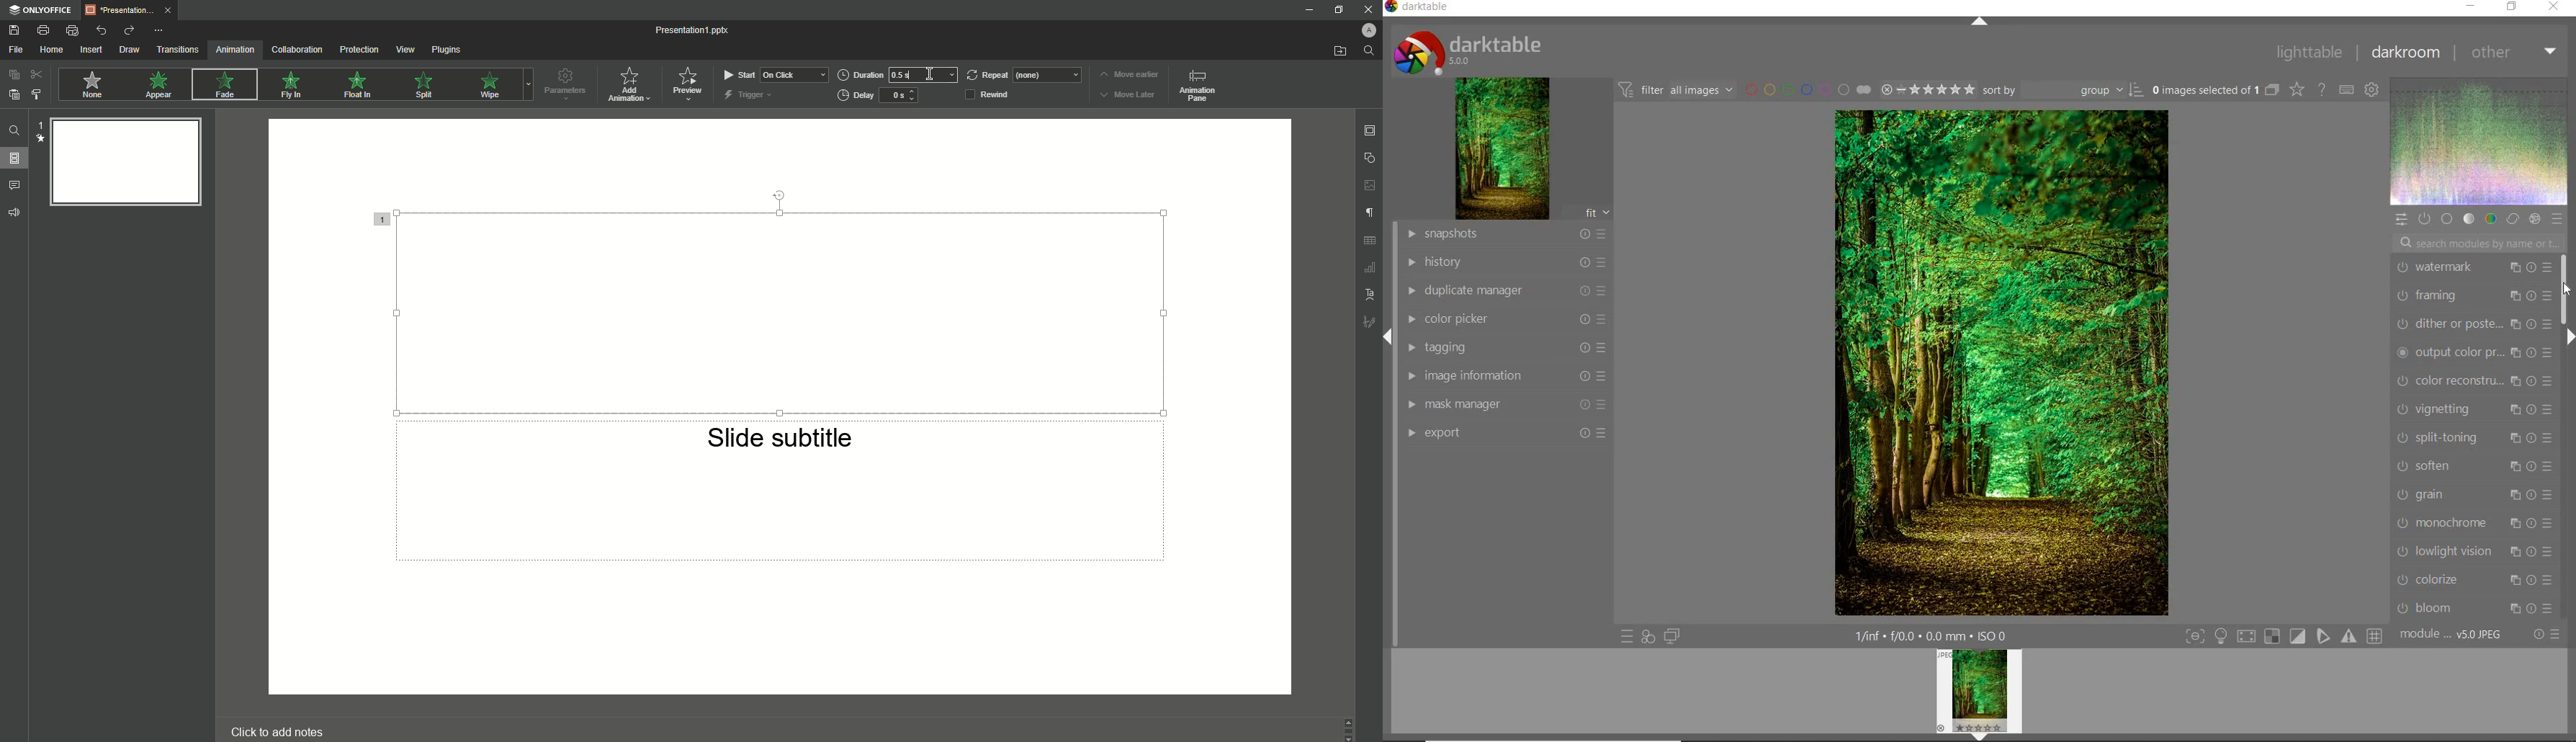 This screenshot has height=756, width=2576. I want to click on DISPLAY A SECOND DARKROOM IMAGE WINDOW, so click(1672, 638).